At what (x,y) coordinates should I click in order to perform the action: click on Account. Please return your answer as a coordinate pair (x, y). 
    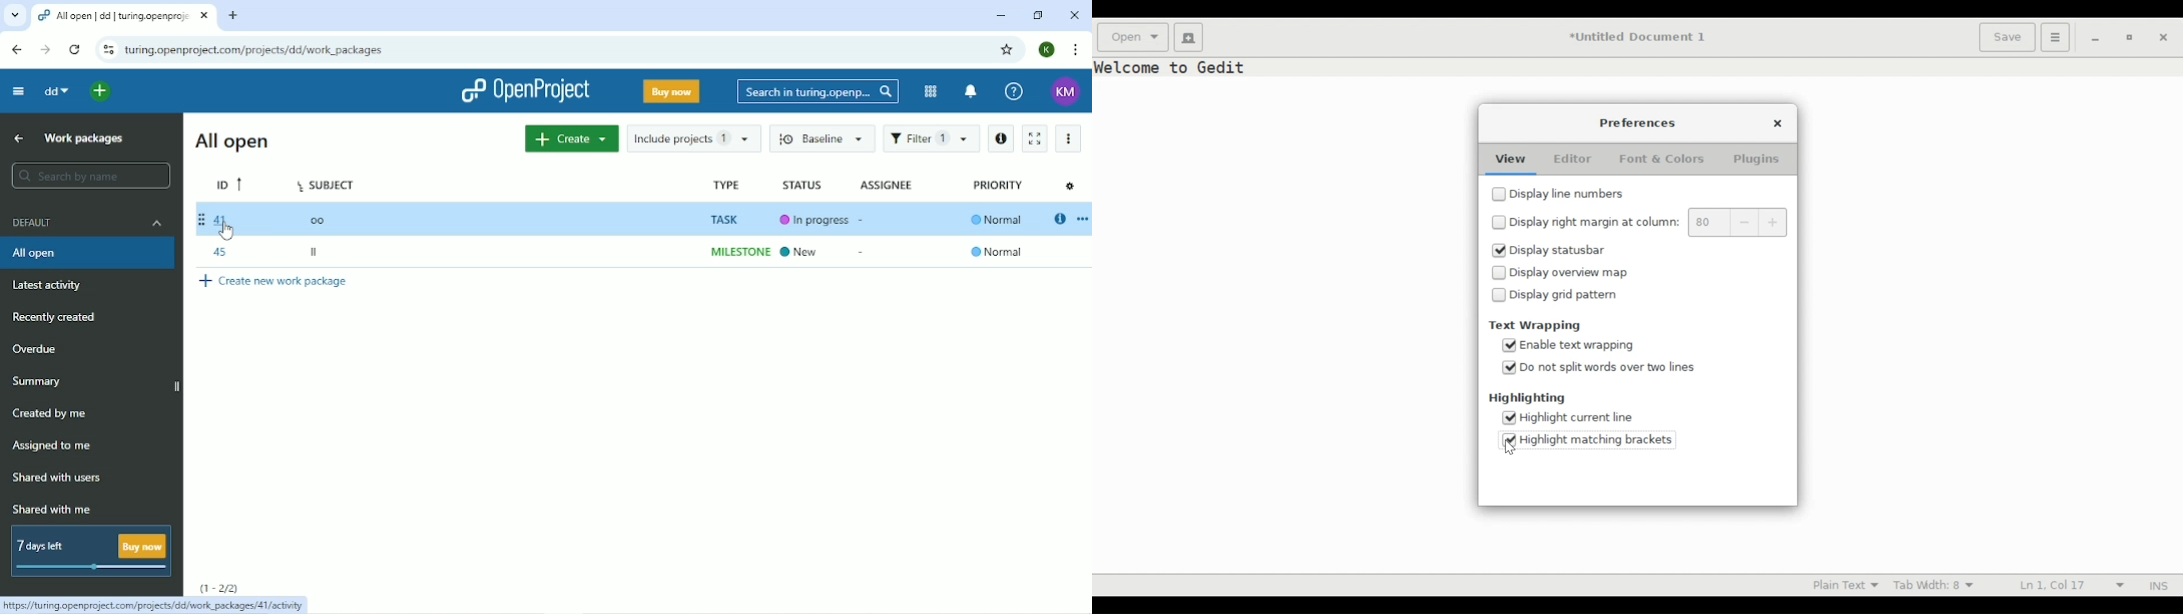
    Looking at the image, I should click on (1065, 92).